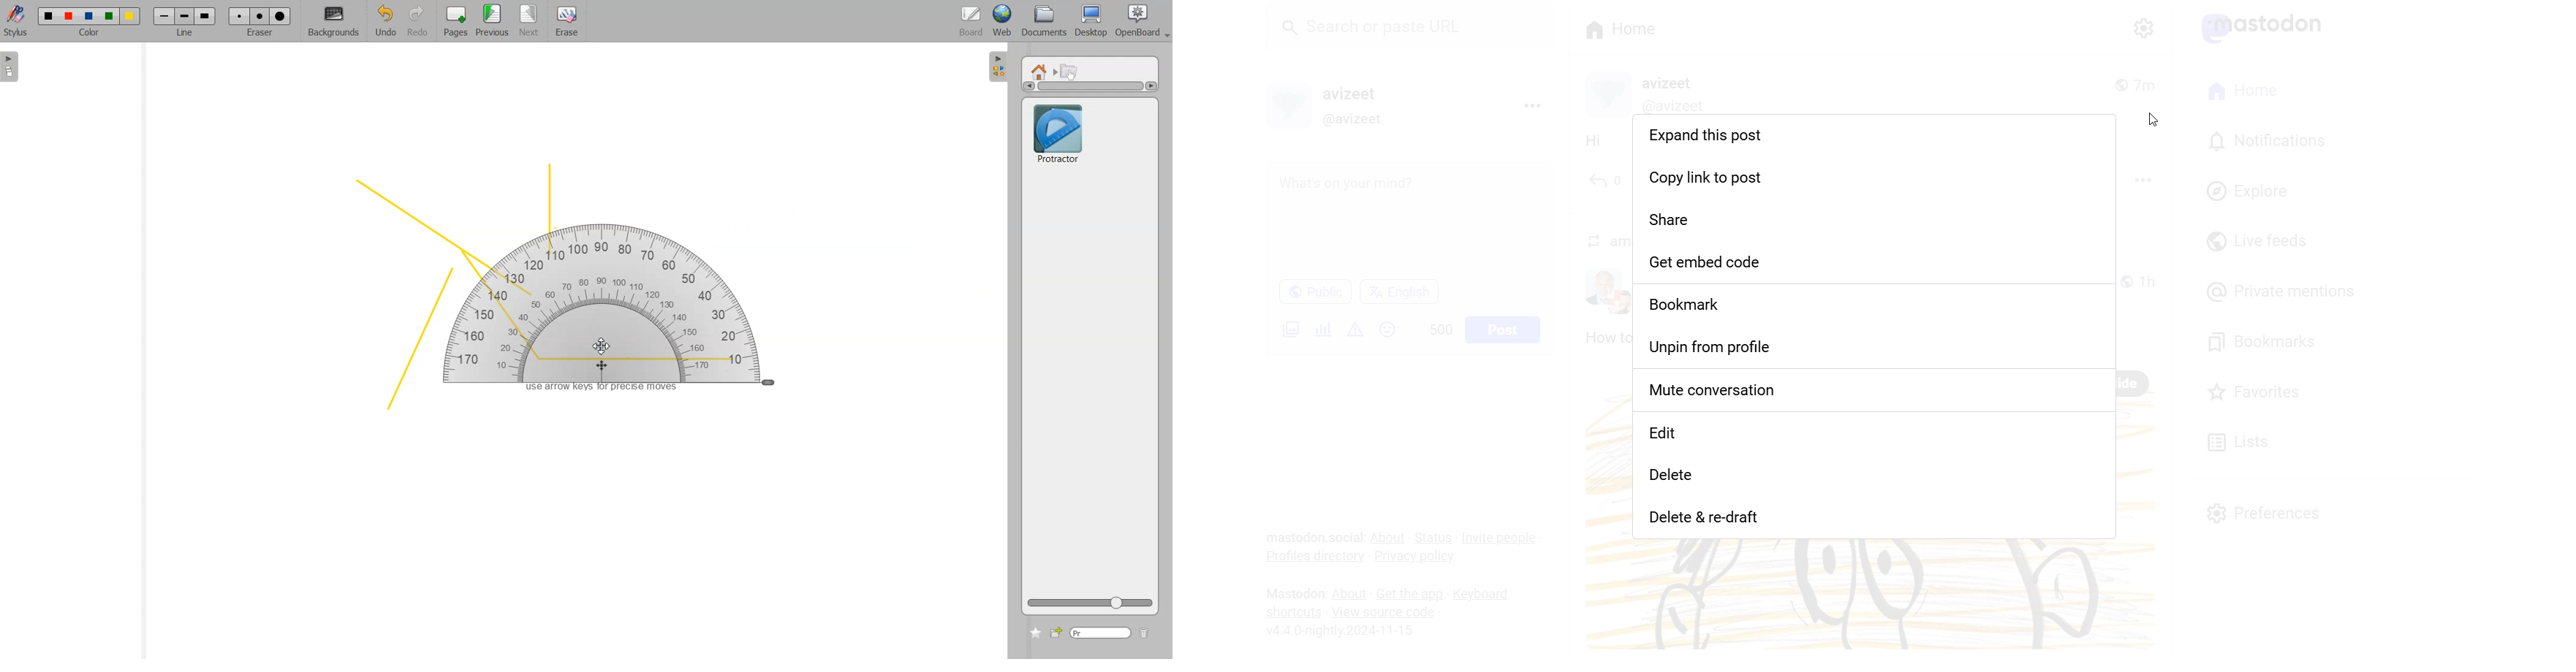  What do you see at coordinates (2266, 511) in the screenshot?
I see `preferences` at bounding box center [2266, 511].